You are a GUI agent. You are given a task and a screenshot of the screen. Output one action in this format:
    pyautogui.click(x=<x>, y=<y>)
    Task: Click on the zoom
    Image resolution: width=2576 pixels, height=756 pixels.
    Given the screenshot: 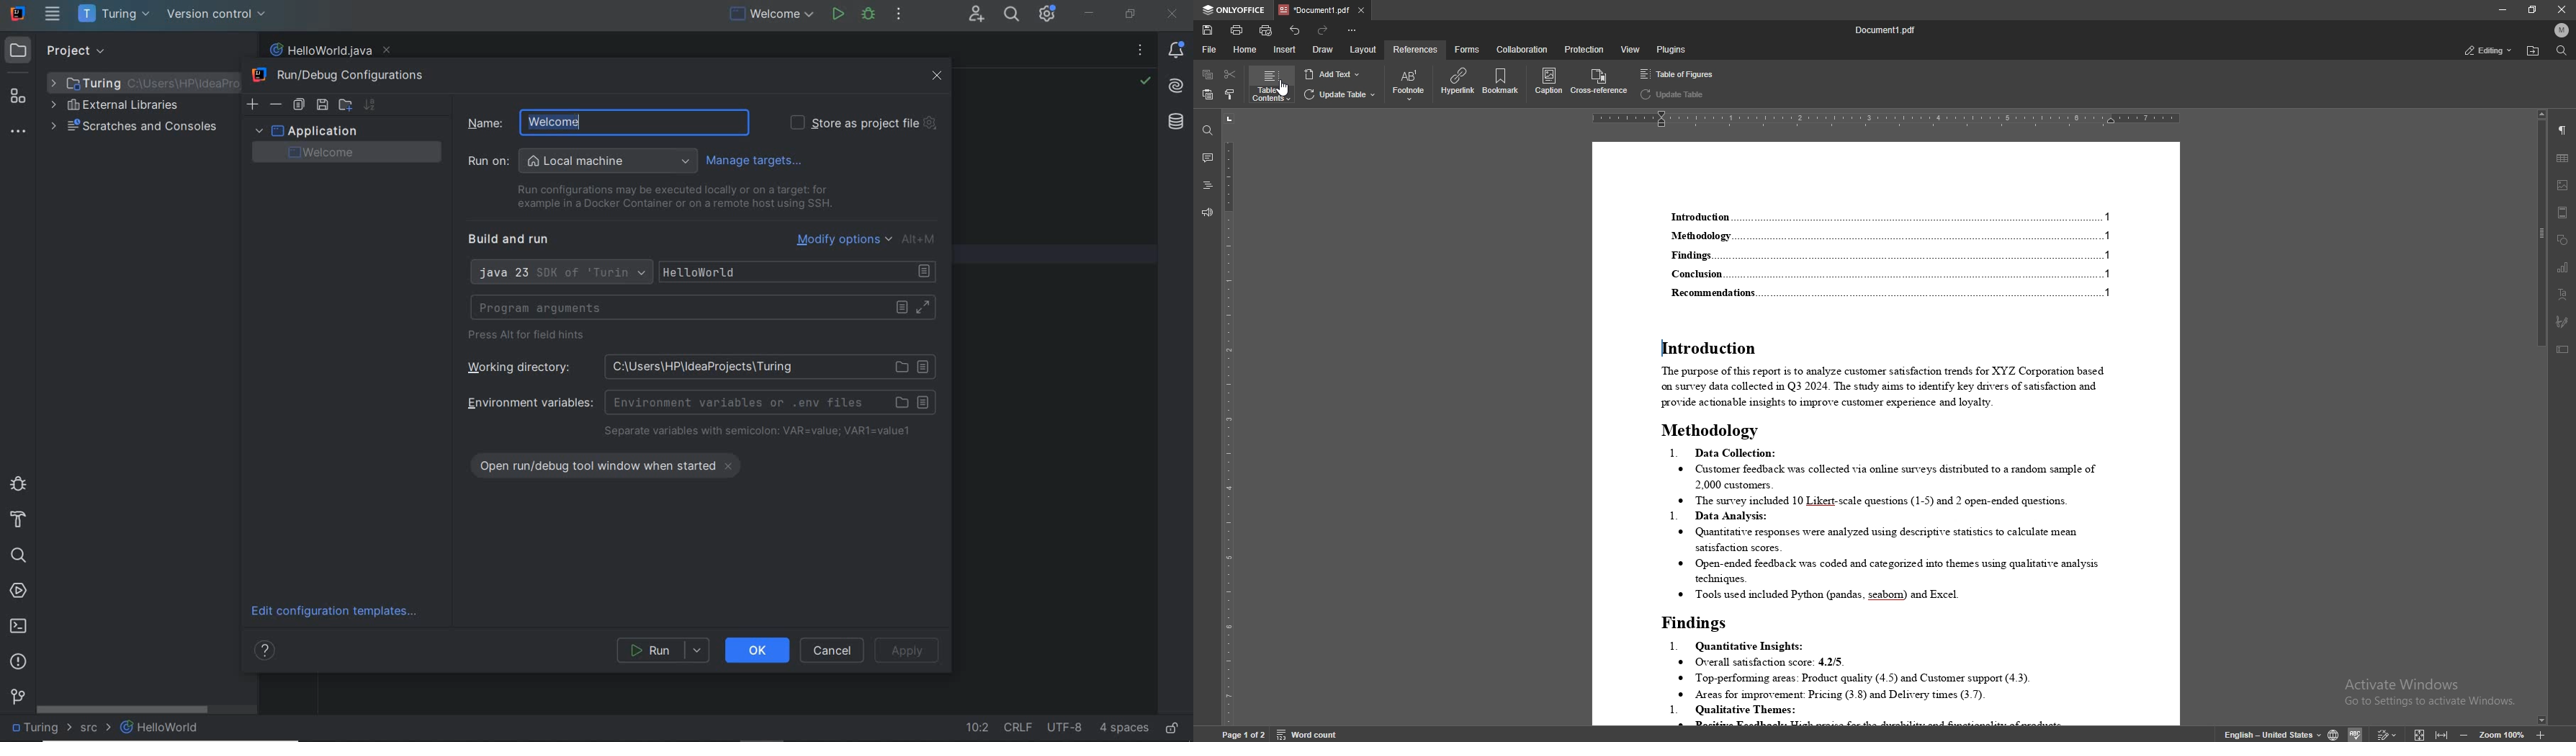 What is the action you would take?
    pyautogui.click(x=2507, y=733)
    